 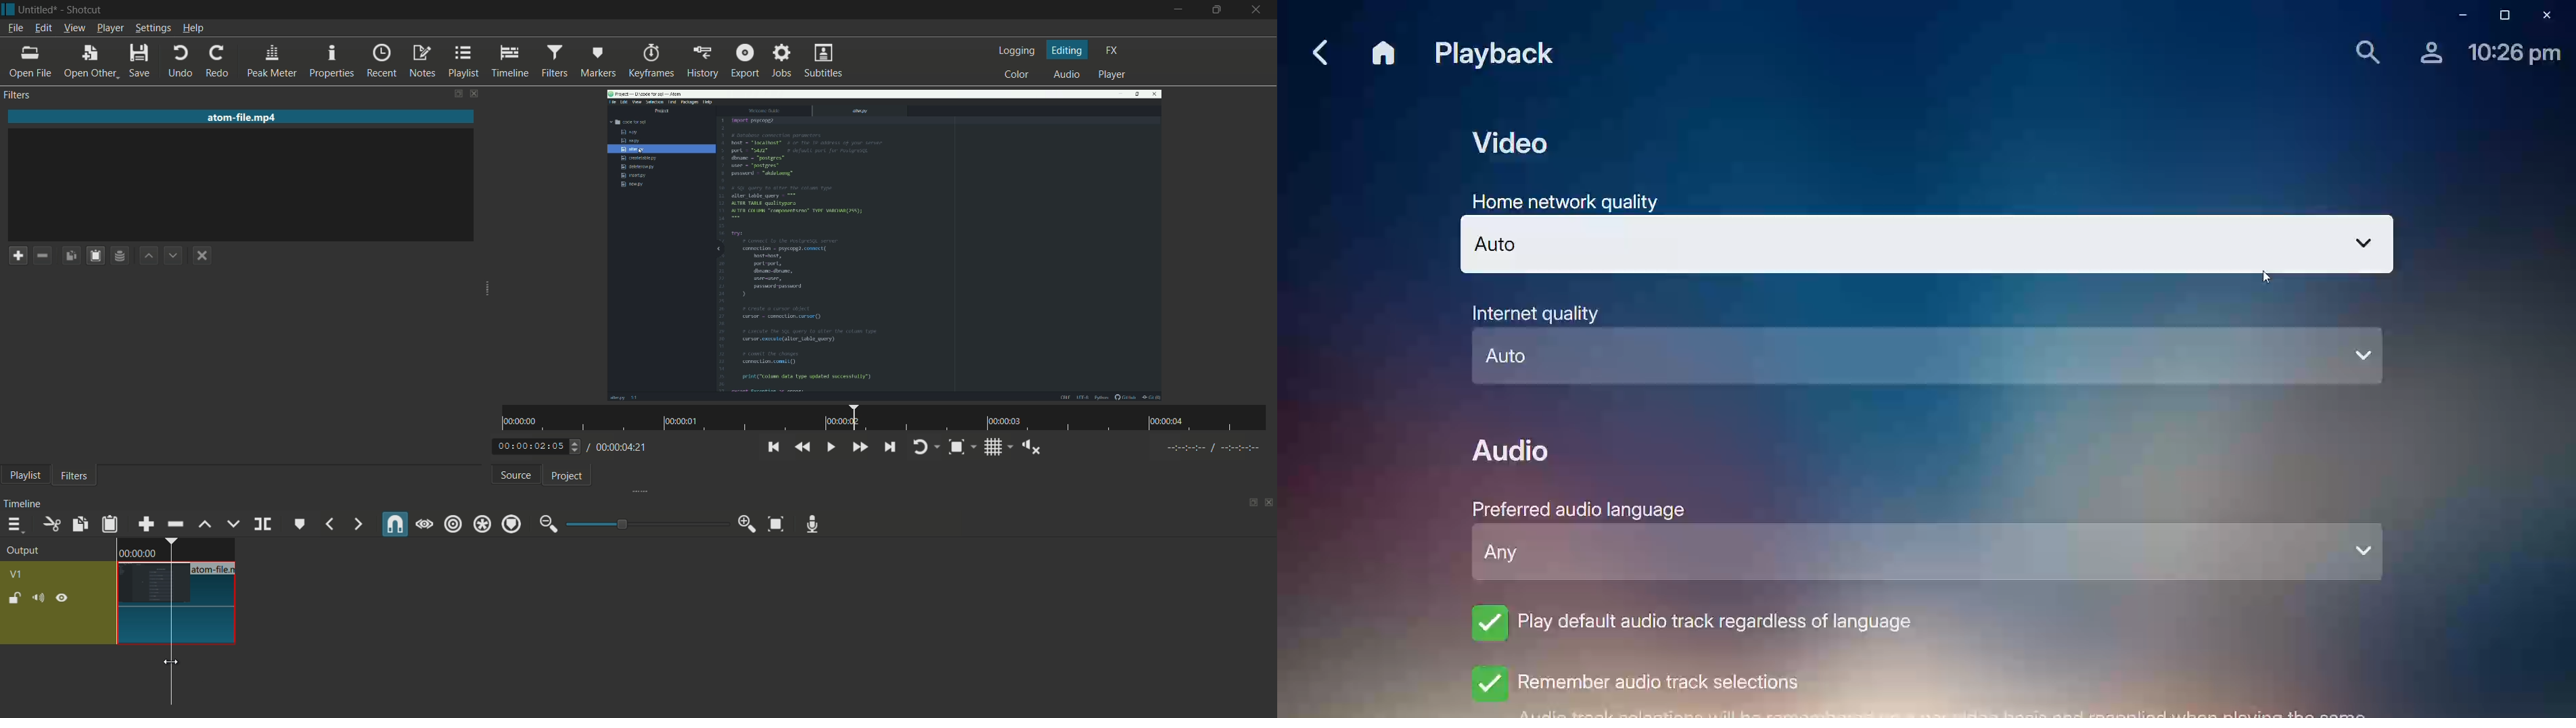 What do you see at coordinates (881, 419) in the screenshot?
I see `time` at bounding box center [881, 419].